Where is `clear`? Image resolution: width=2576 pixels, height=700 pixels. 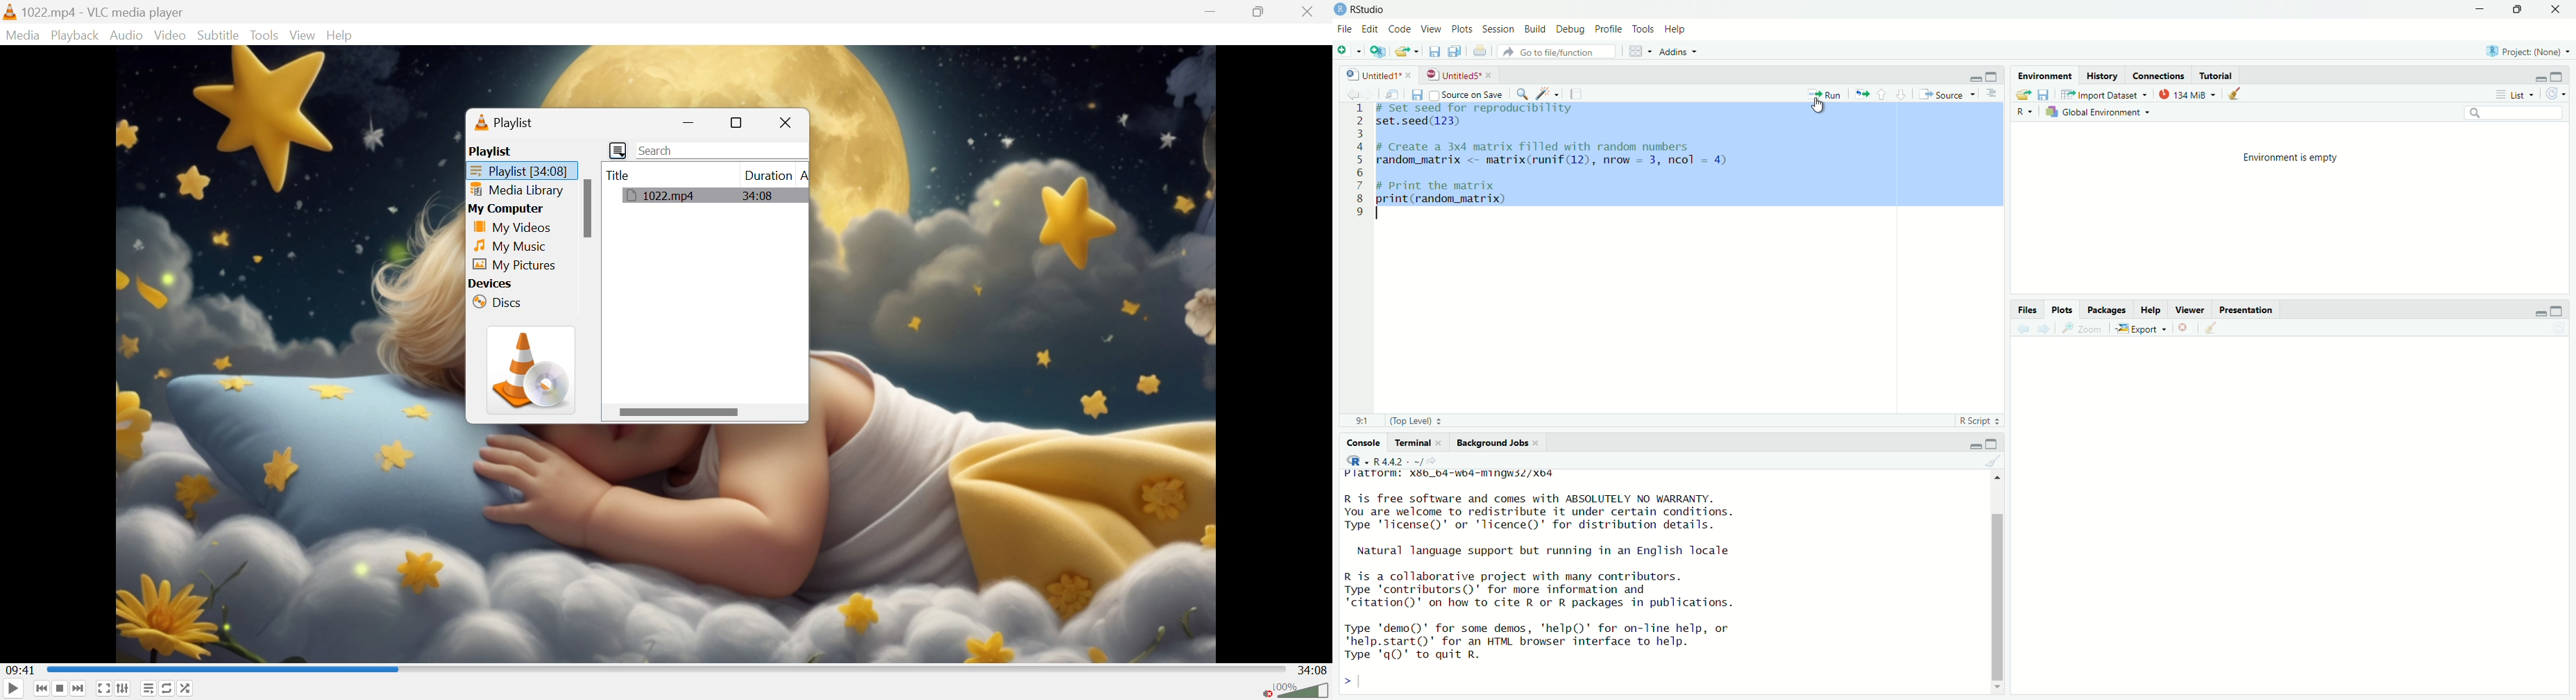
clear is located at coordinates (1992, 461).